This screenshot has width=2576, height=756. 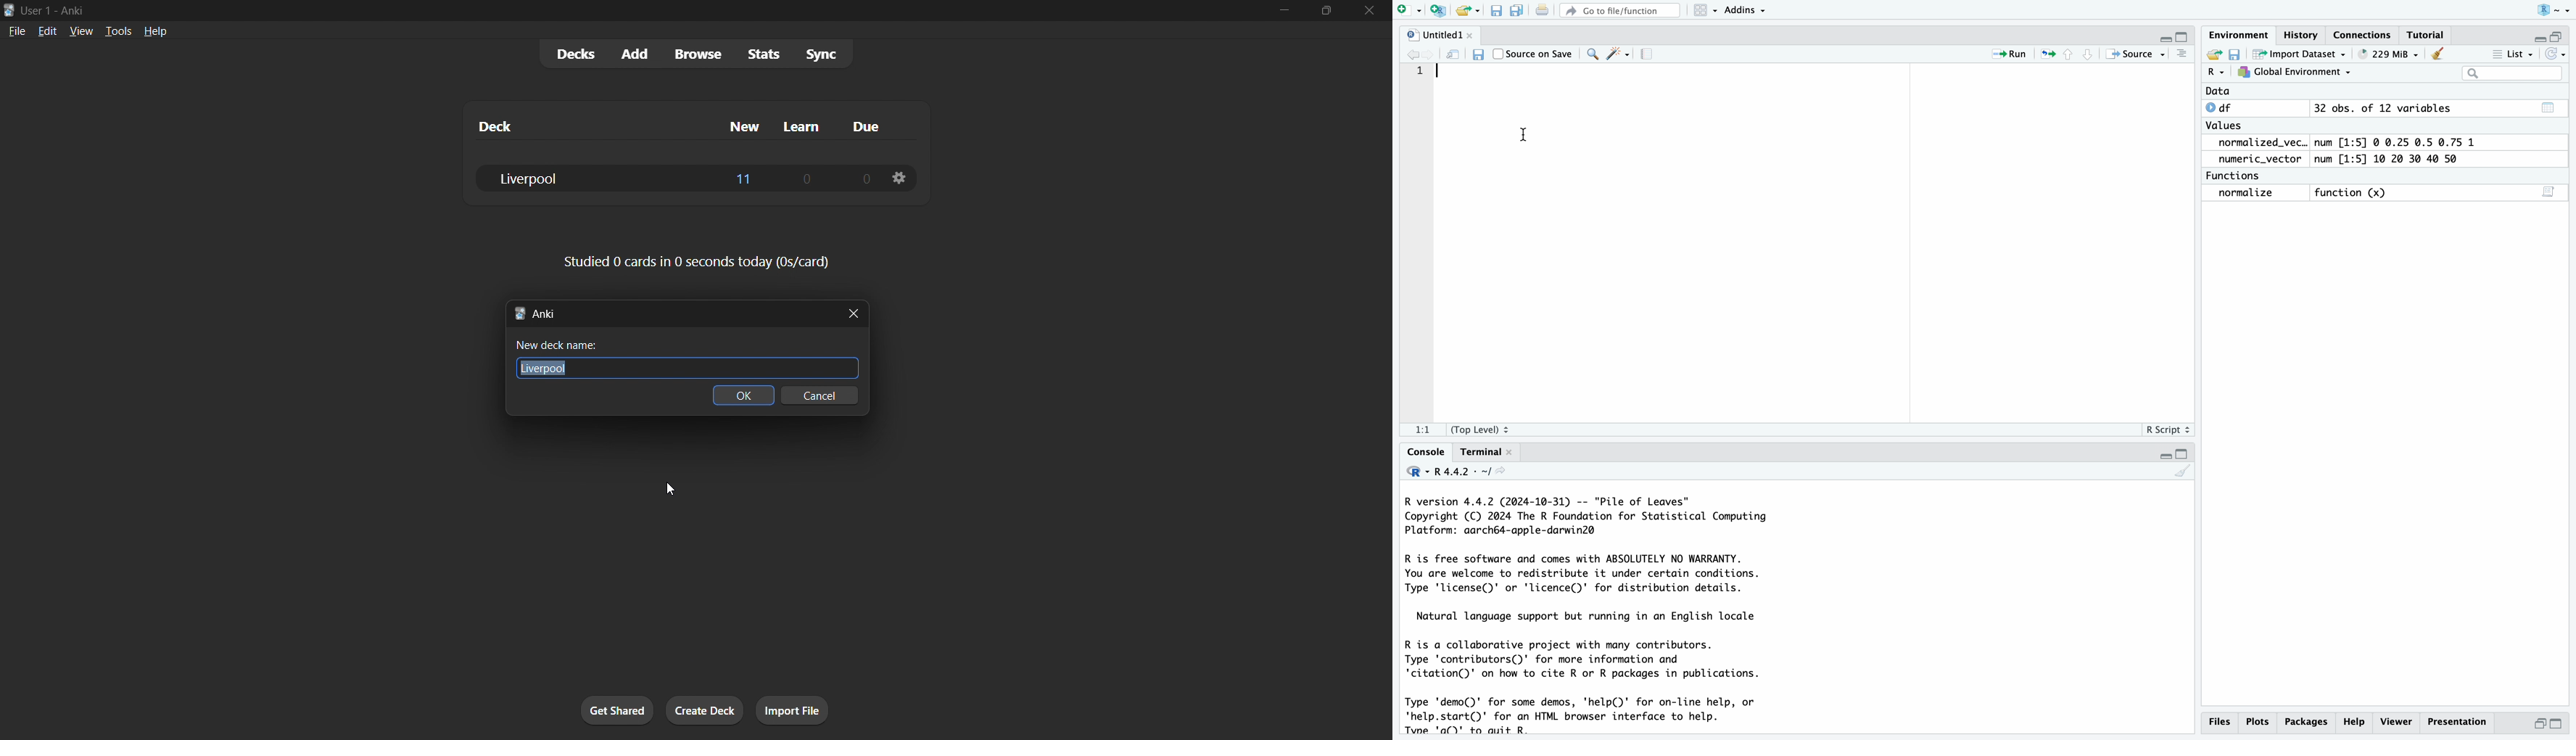 I want to click on deck column, so click(x=586, y=126).